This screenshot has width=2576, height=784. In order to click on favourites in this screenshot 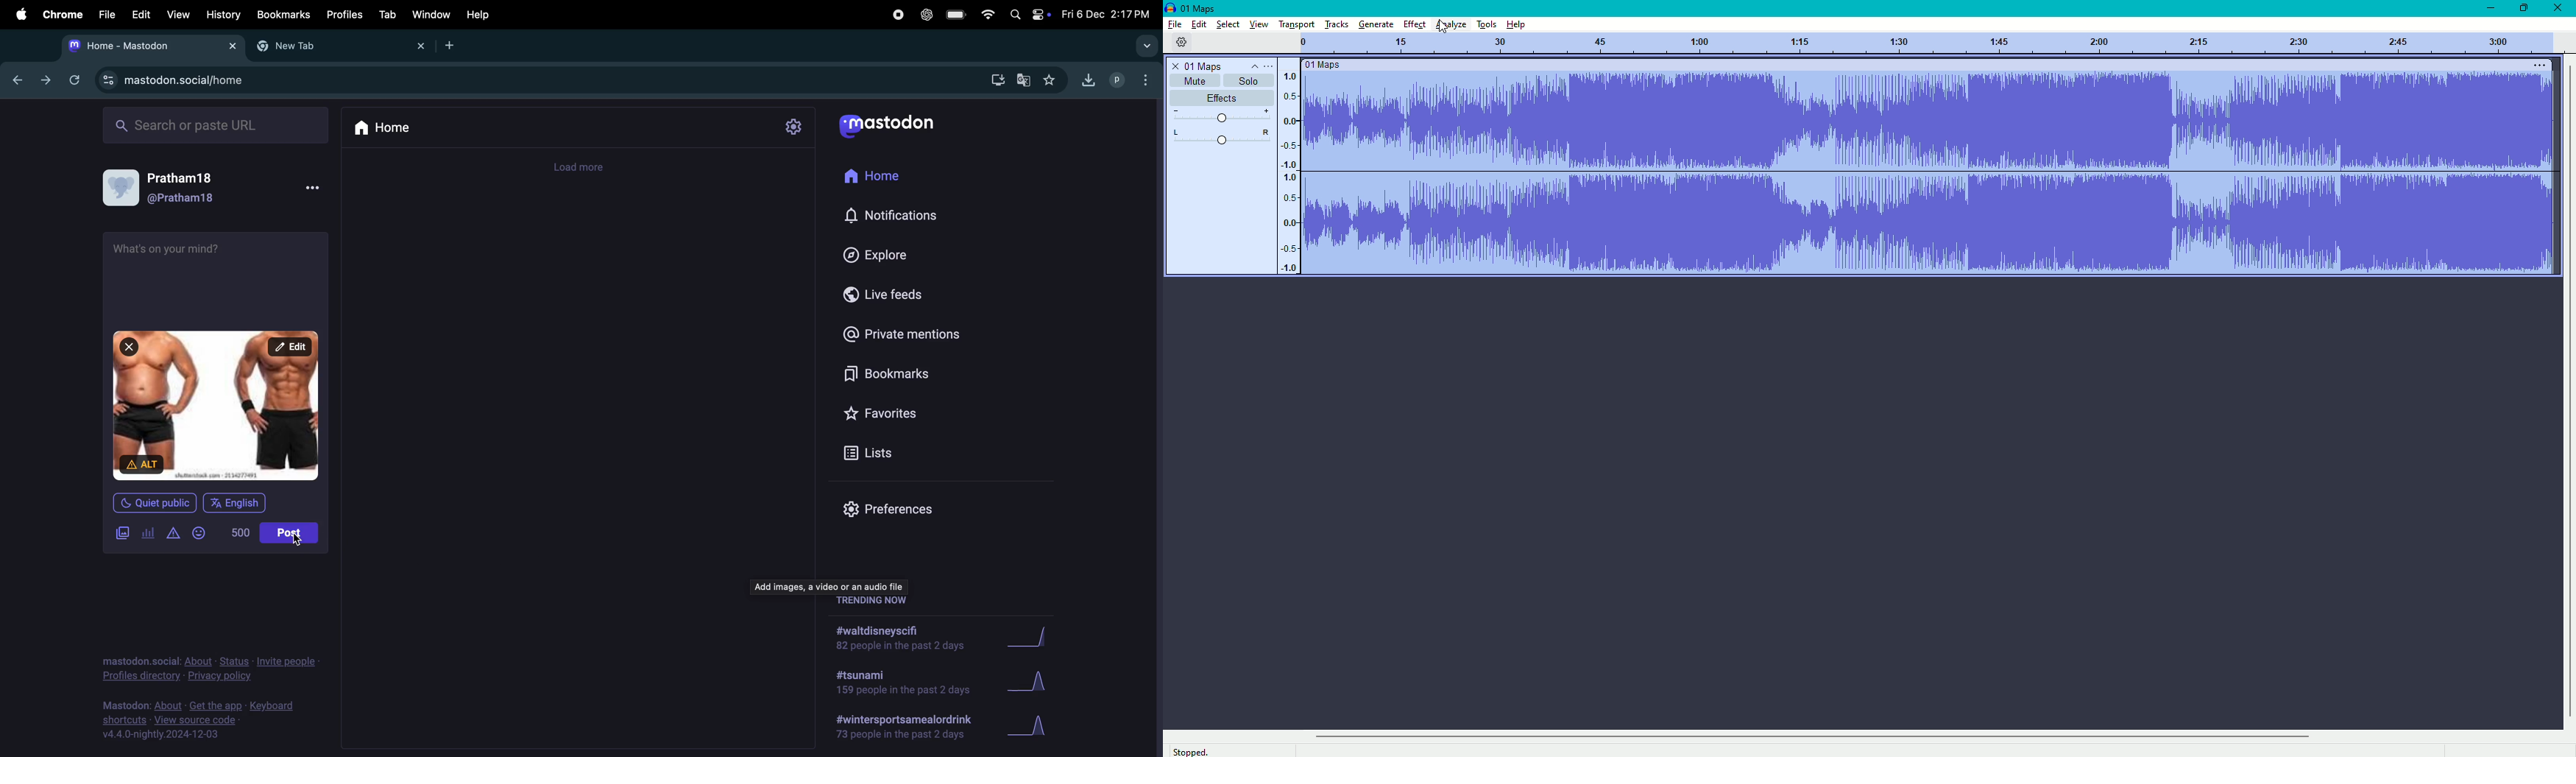, I will do `click(1052, 79)`.